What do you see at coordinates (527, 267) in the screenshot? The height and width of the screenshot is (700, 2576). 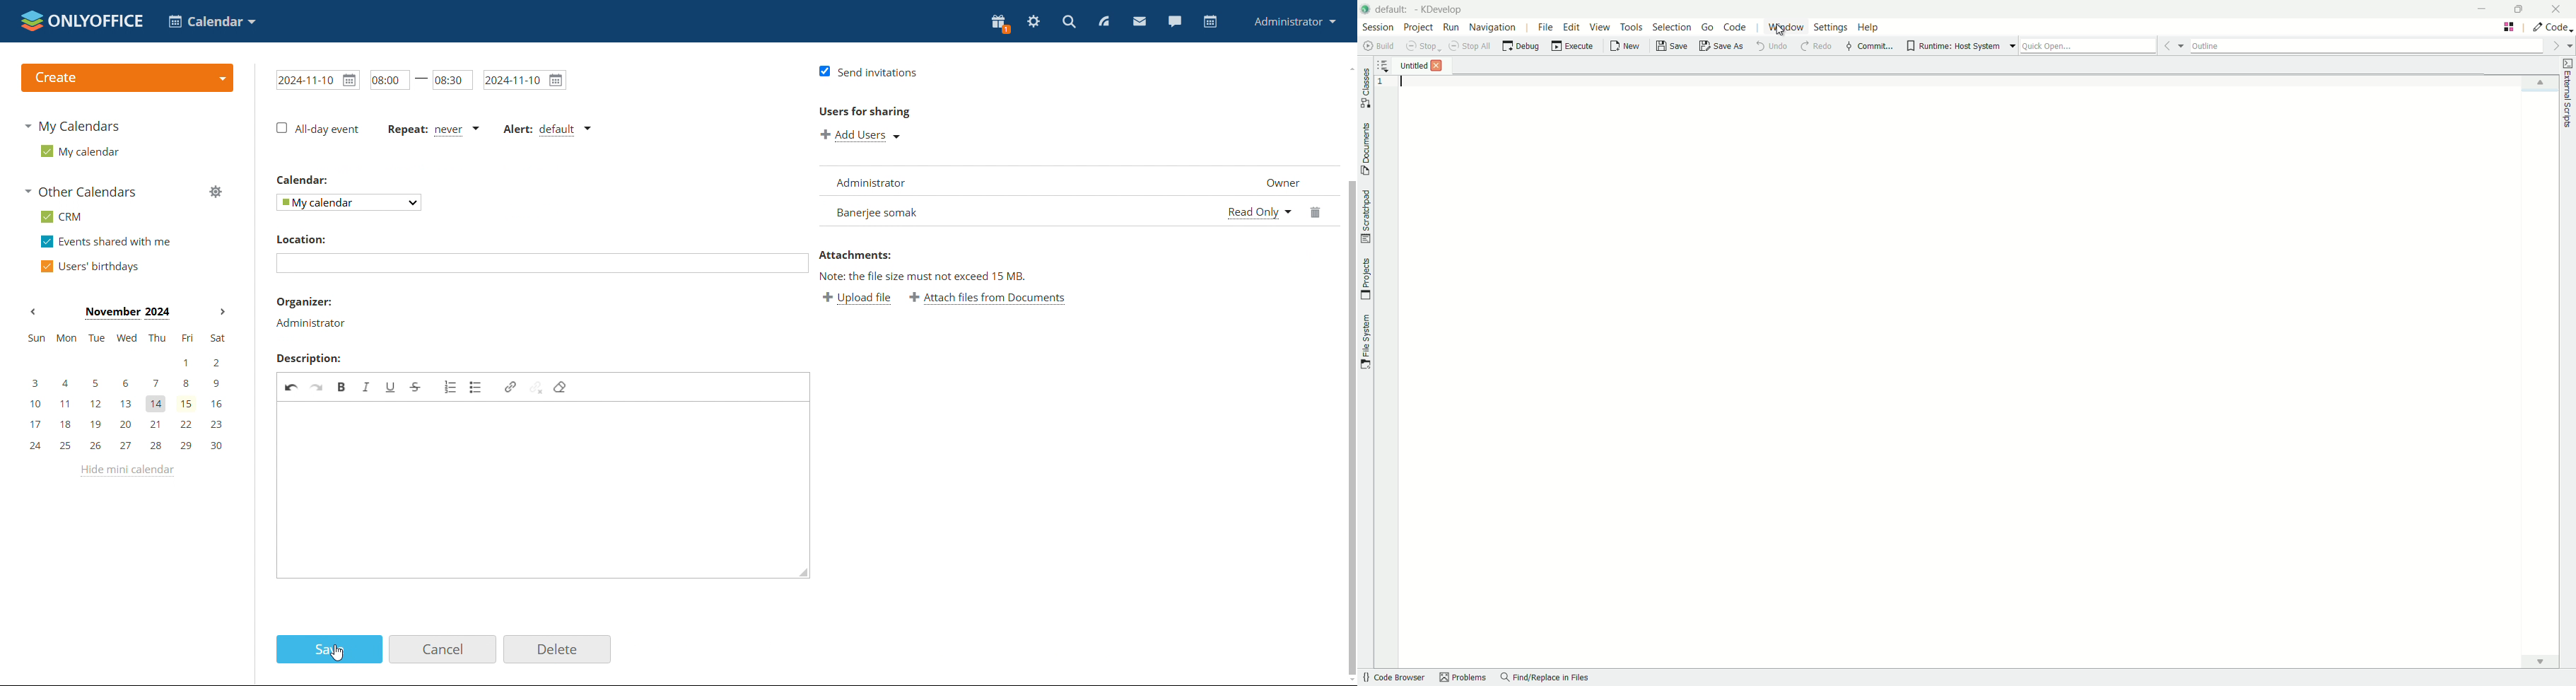 I see `add location` at bounding box center [527, 267].